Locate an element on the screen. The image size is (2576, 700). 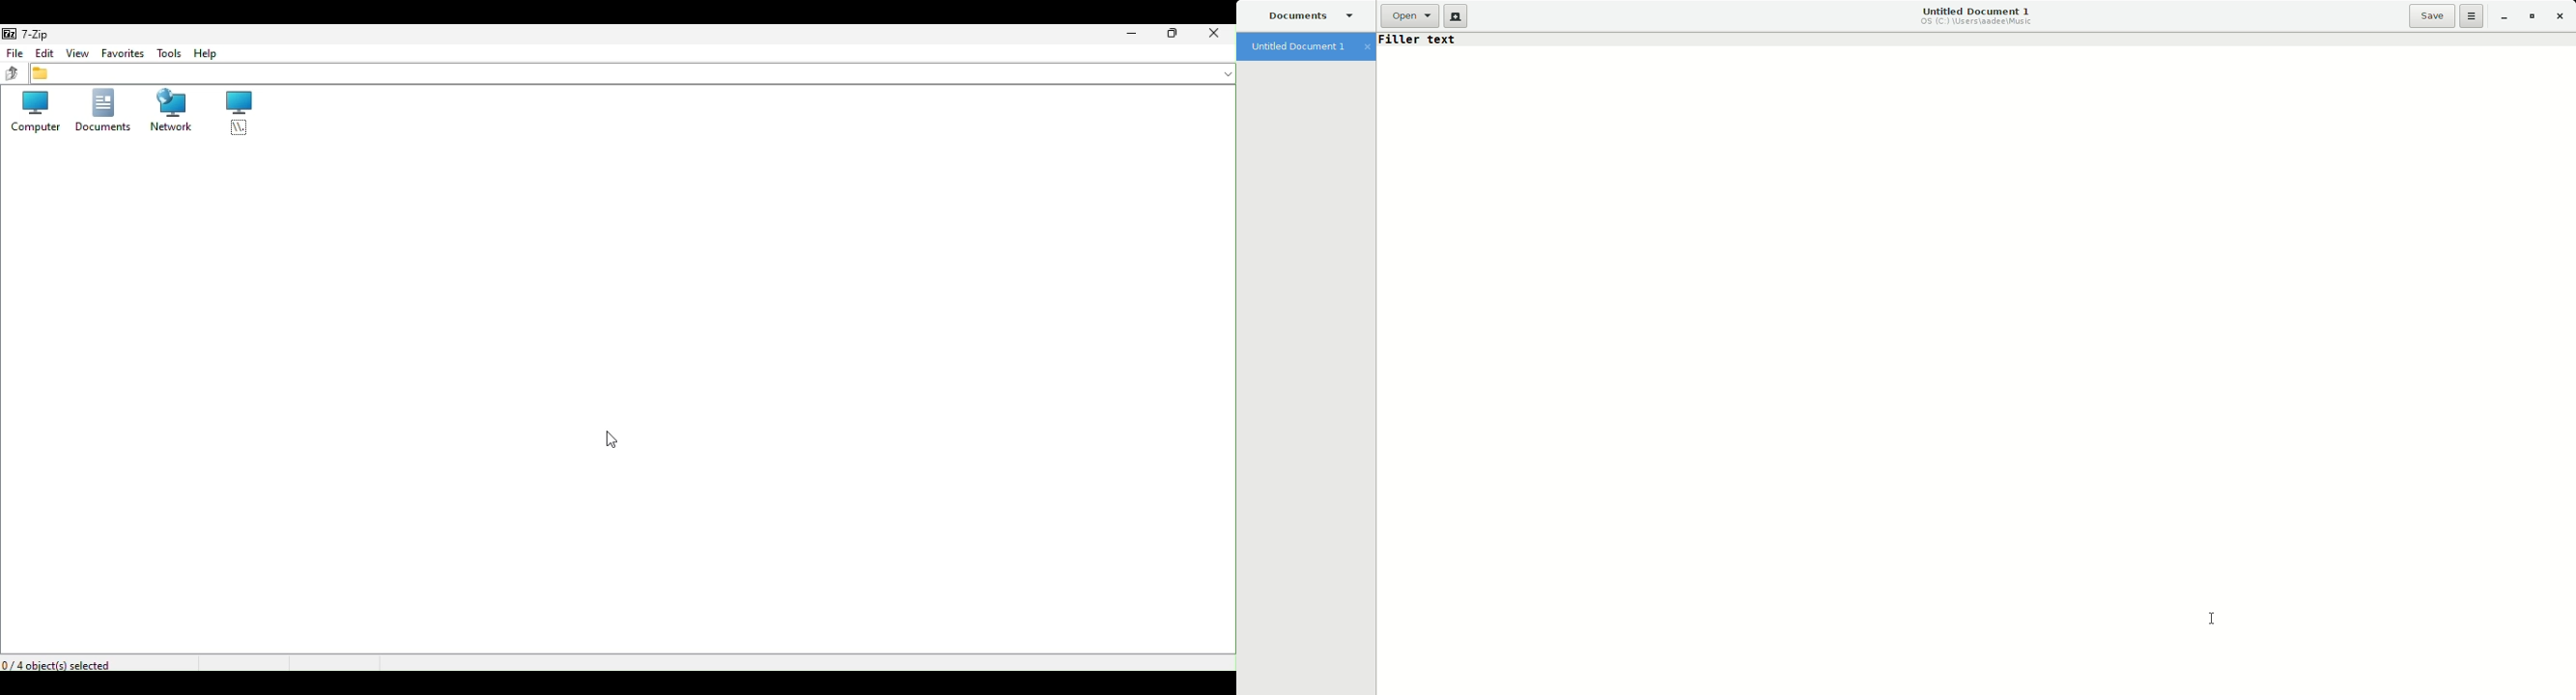
File is located at coordinates (16, 54).